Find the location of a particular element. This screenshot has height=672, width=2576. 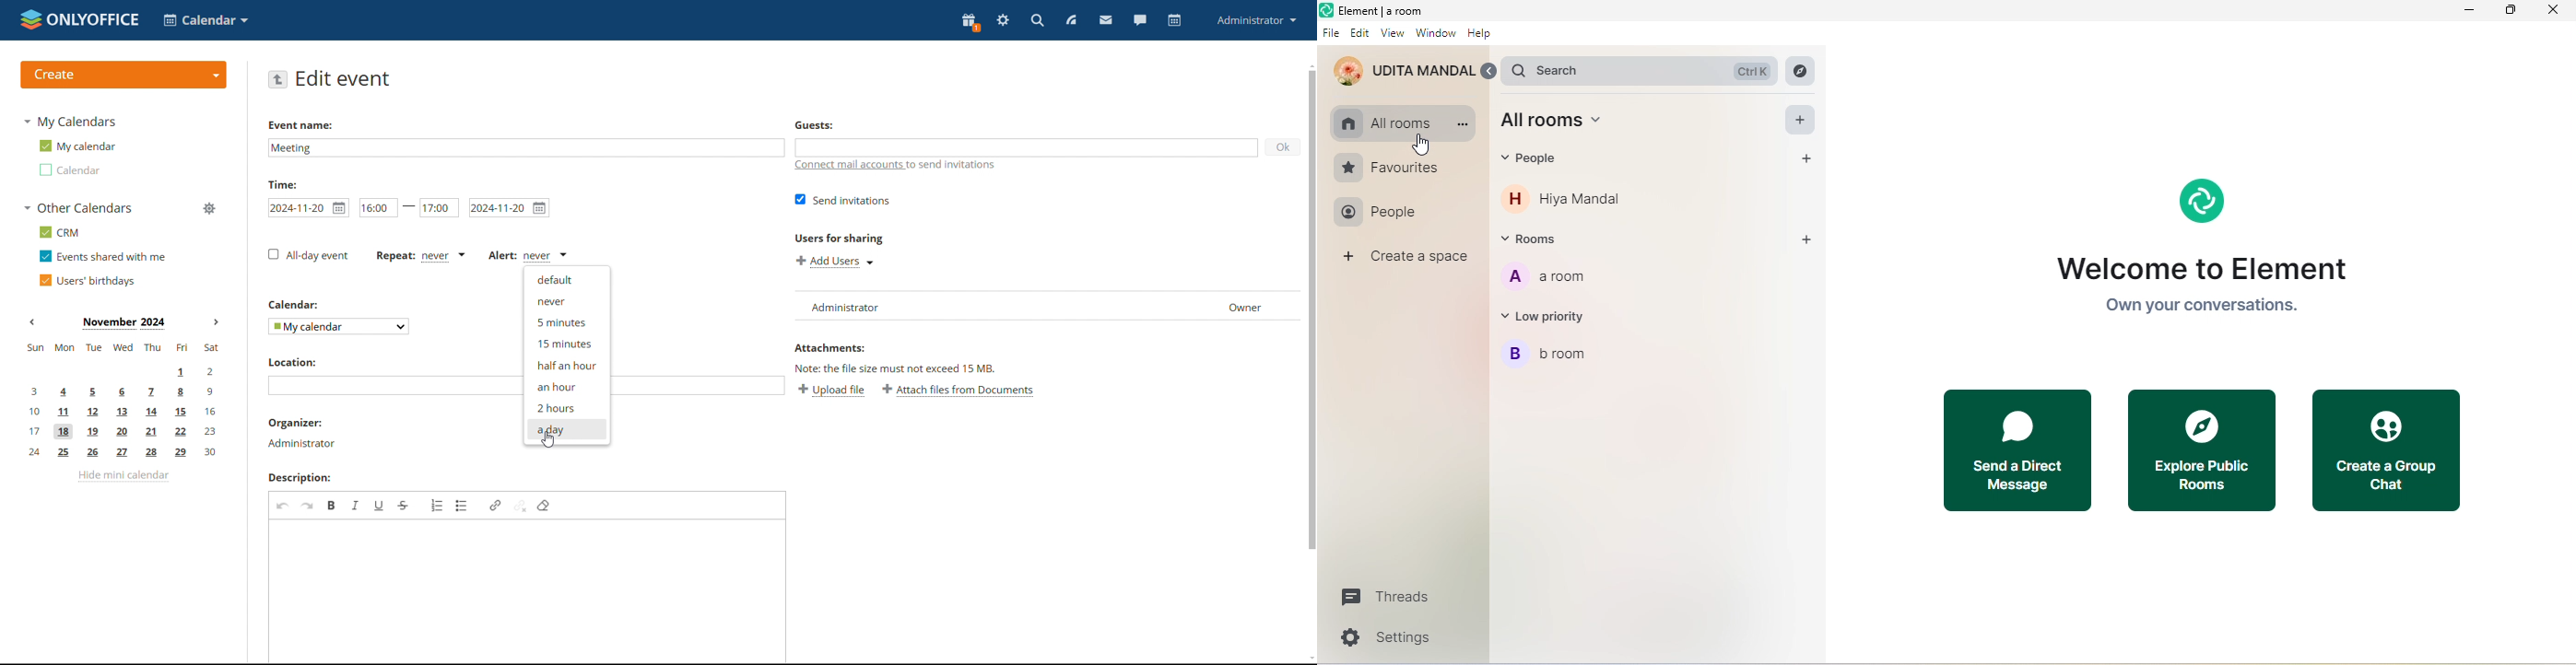

Window is located at coordinates (1435, 35).